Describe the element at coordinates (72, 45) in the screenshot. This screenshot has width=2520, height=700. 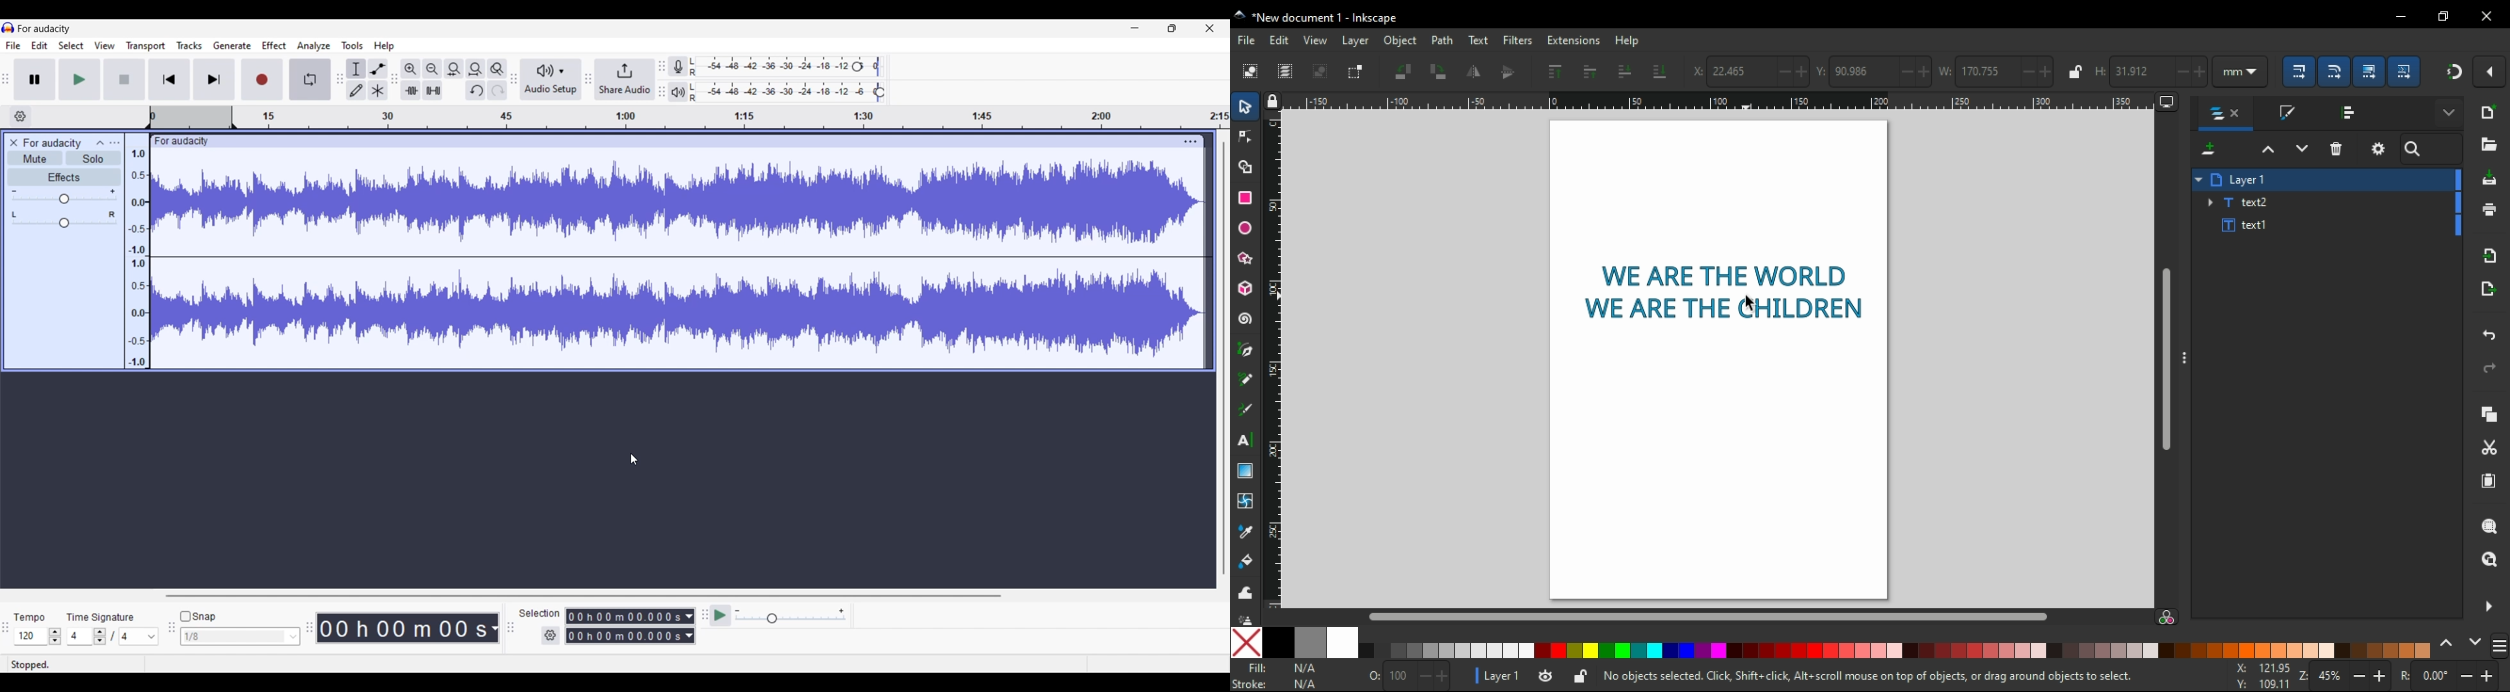
I see `Select menu` at that location.